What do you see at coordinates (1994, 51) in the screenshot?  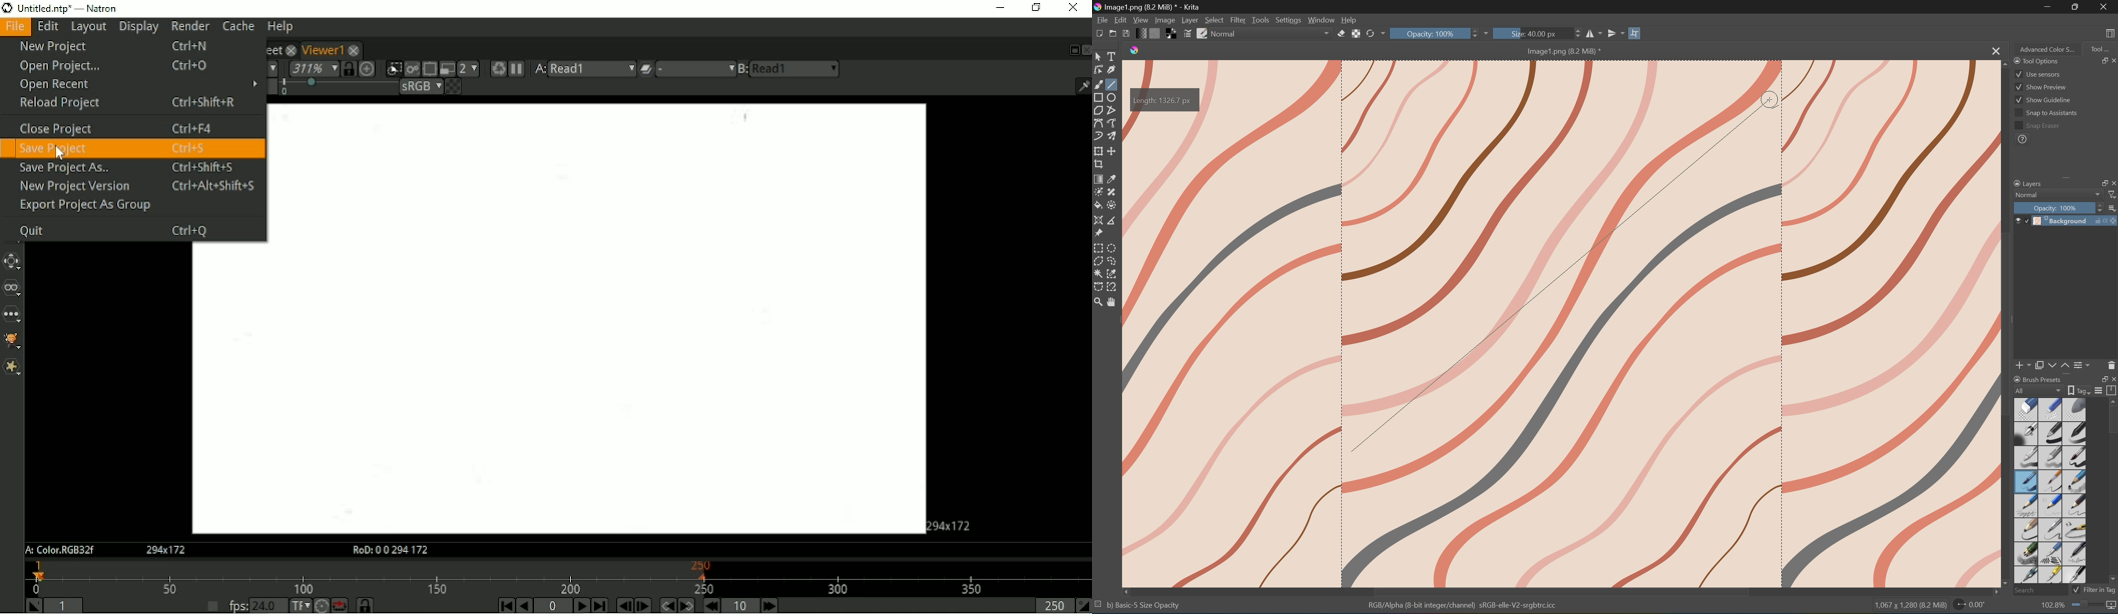 I see `Close` at bounding box center [1994, 51].